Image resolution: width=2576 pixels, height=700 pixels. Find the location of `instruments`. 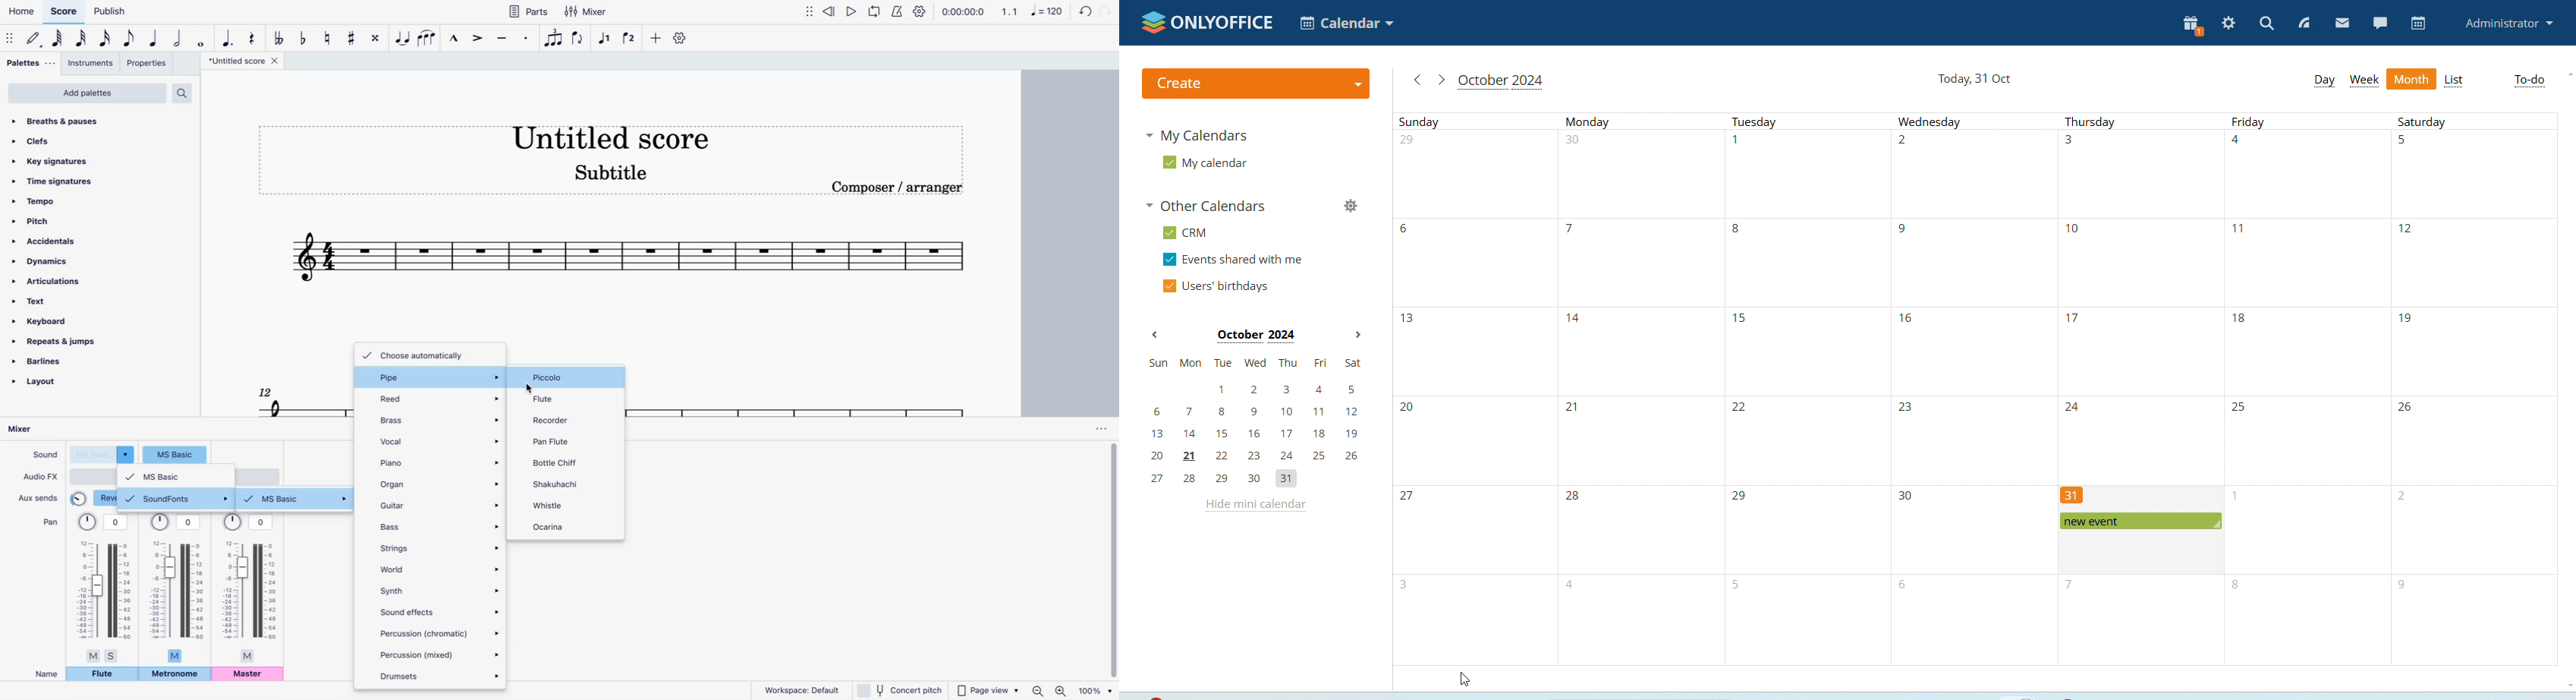

instruments is located at coordinates (91, 65).